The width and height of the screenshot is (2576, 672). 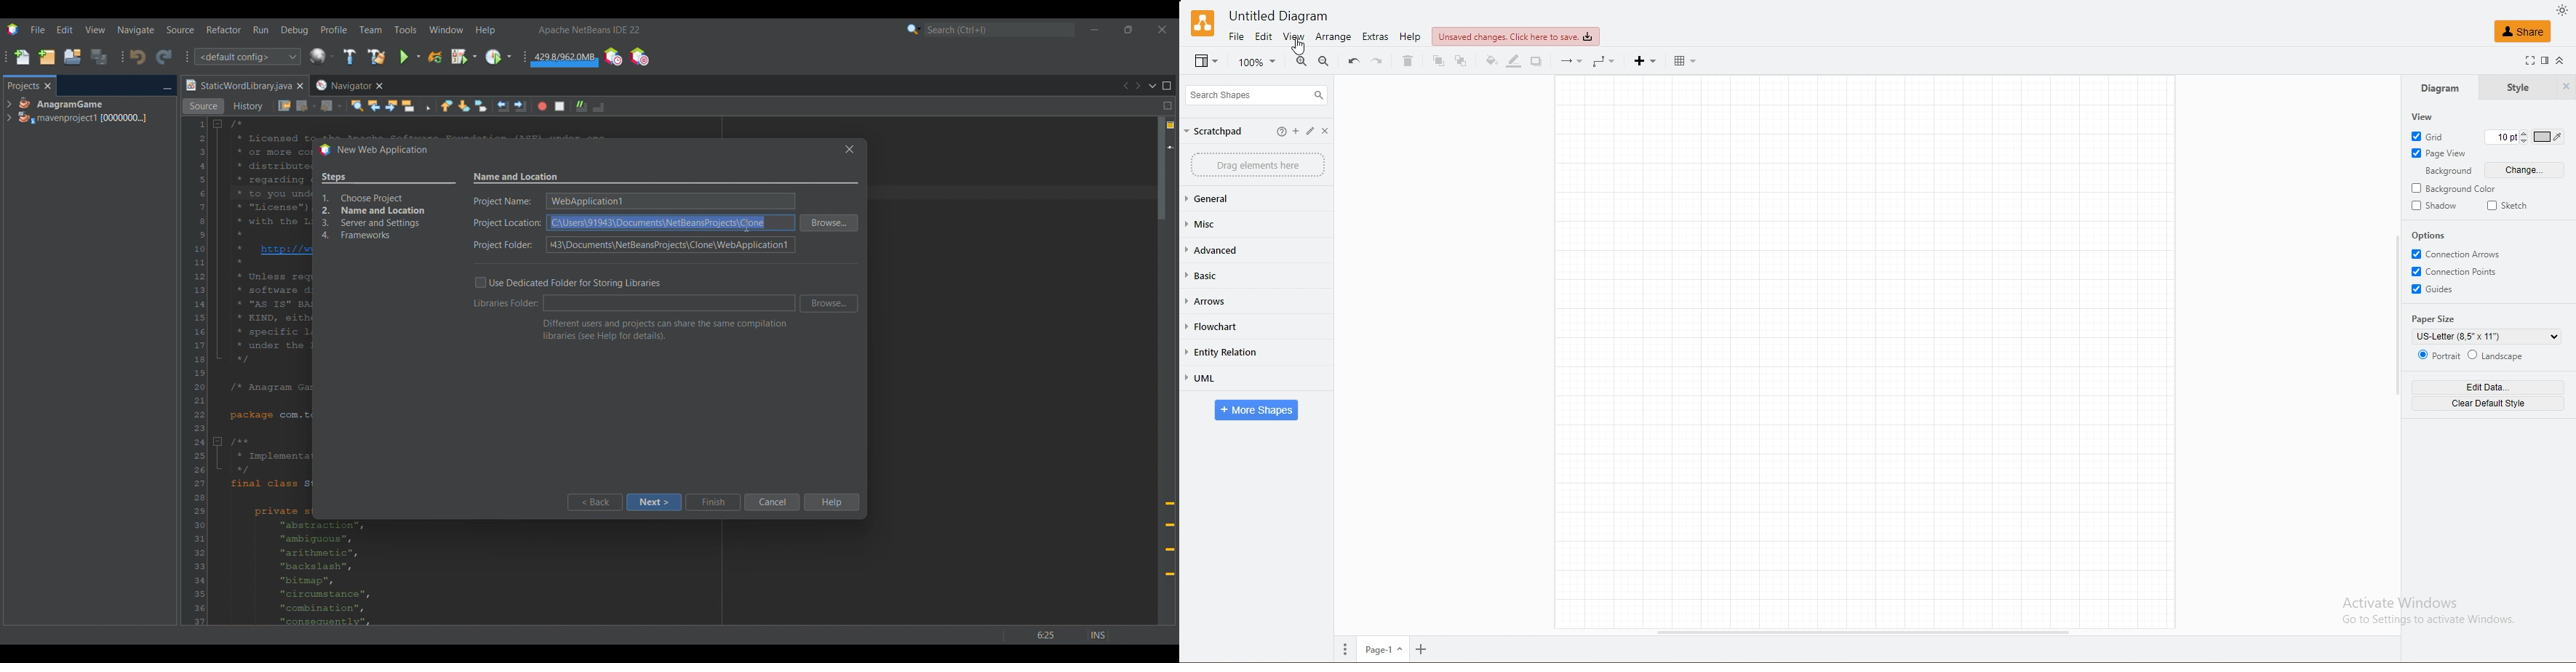 I want to click on view, so click(x=1293, y=36).